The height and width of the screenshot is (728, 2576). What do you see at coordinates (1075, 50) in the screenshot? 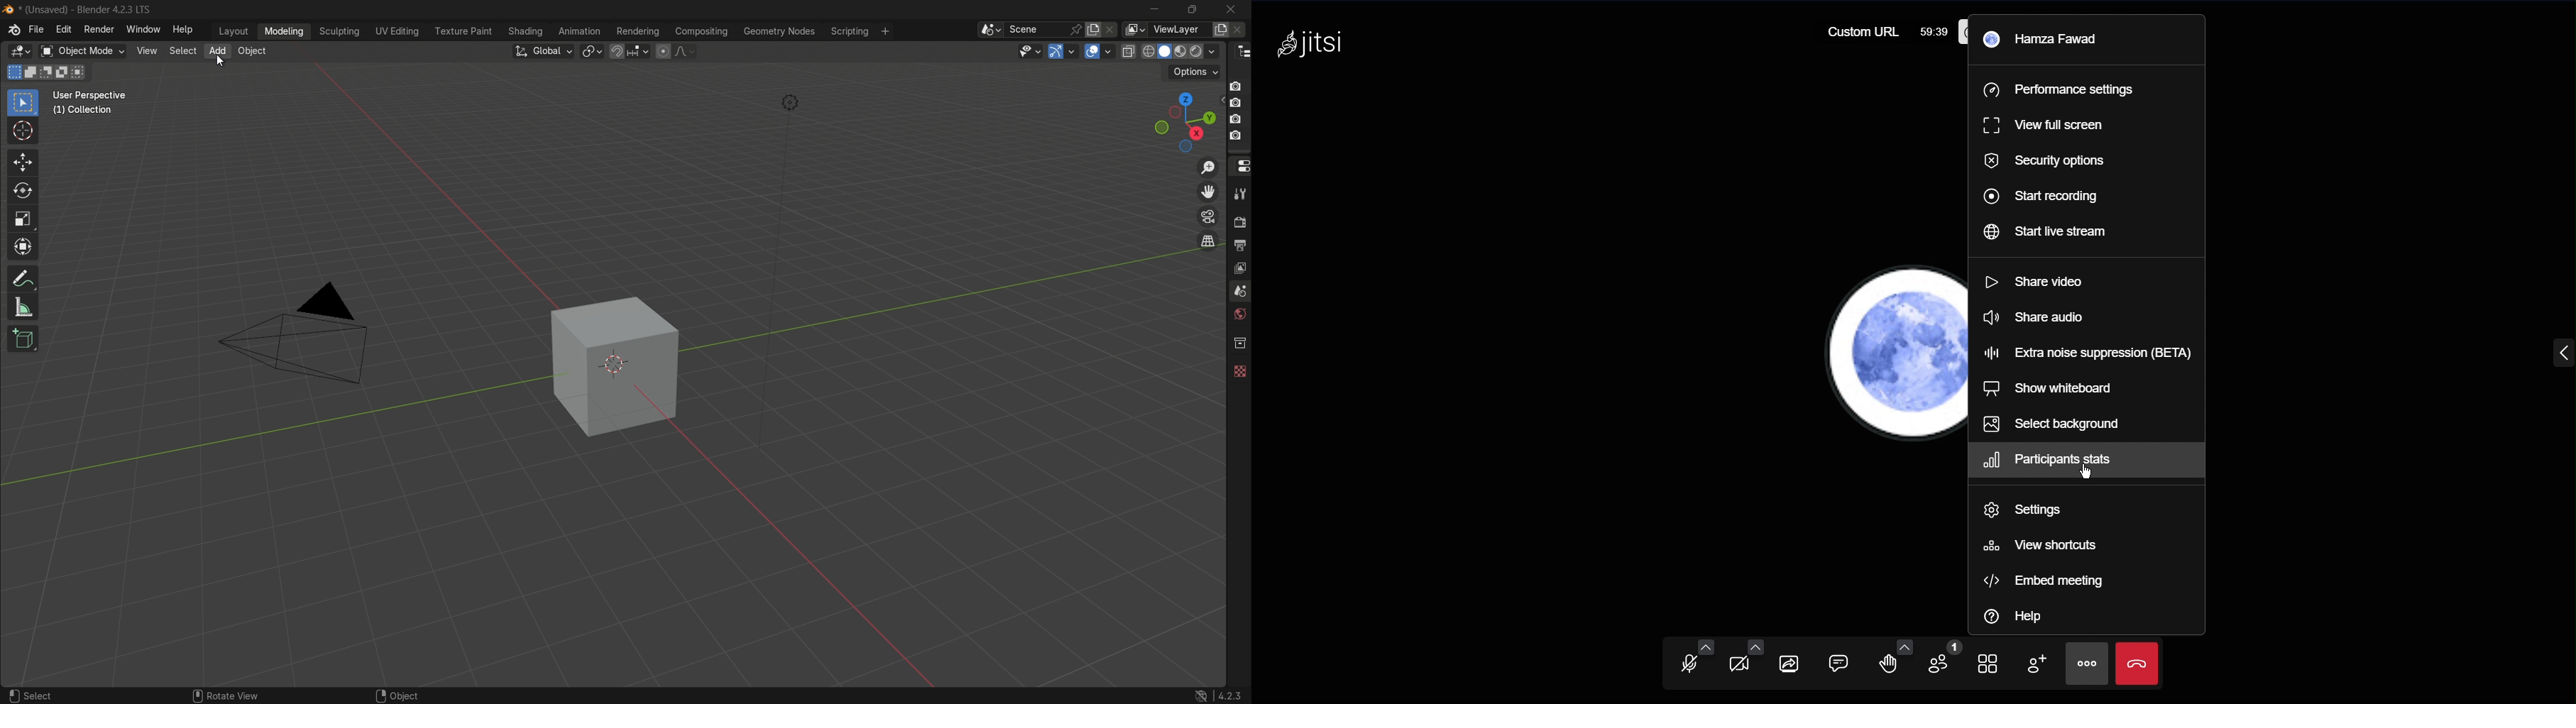
I see `gizmos` at bounding box center [1075, 50].